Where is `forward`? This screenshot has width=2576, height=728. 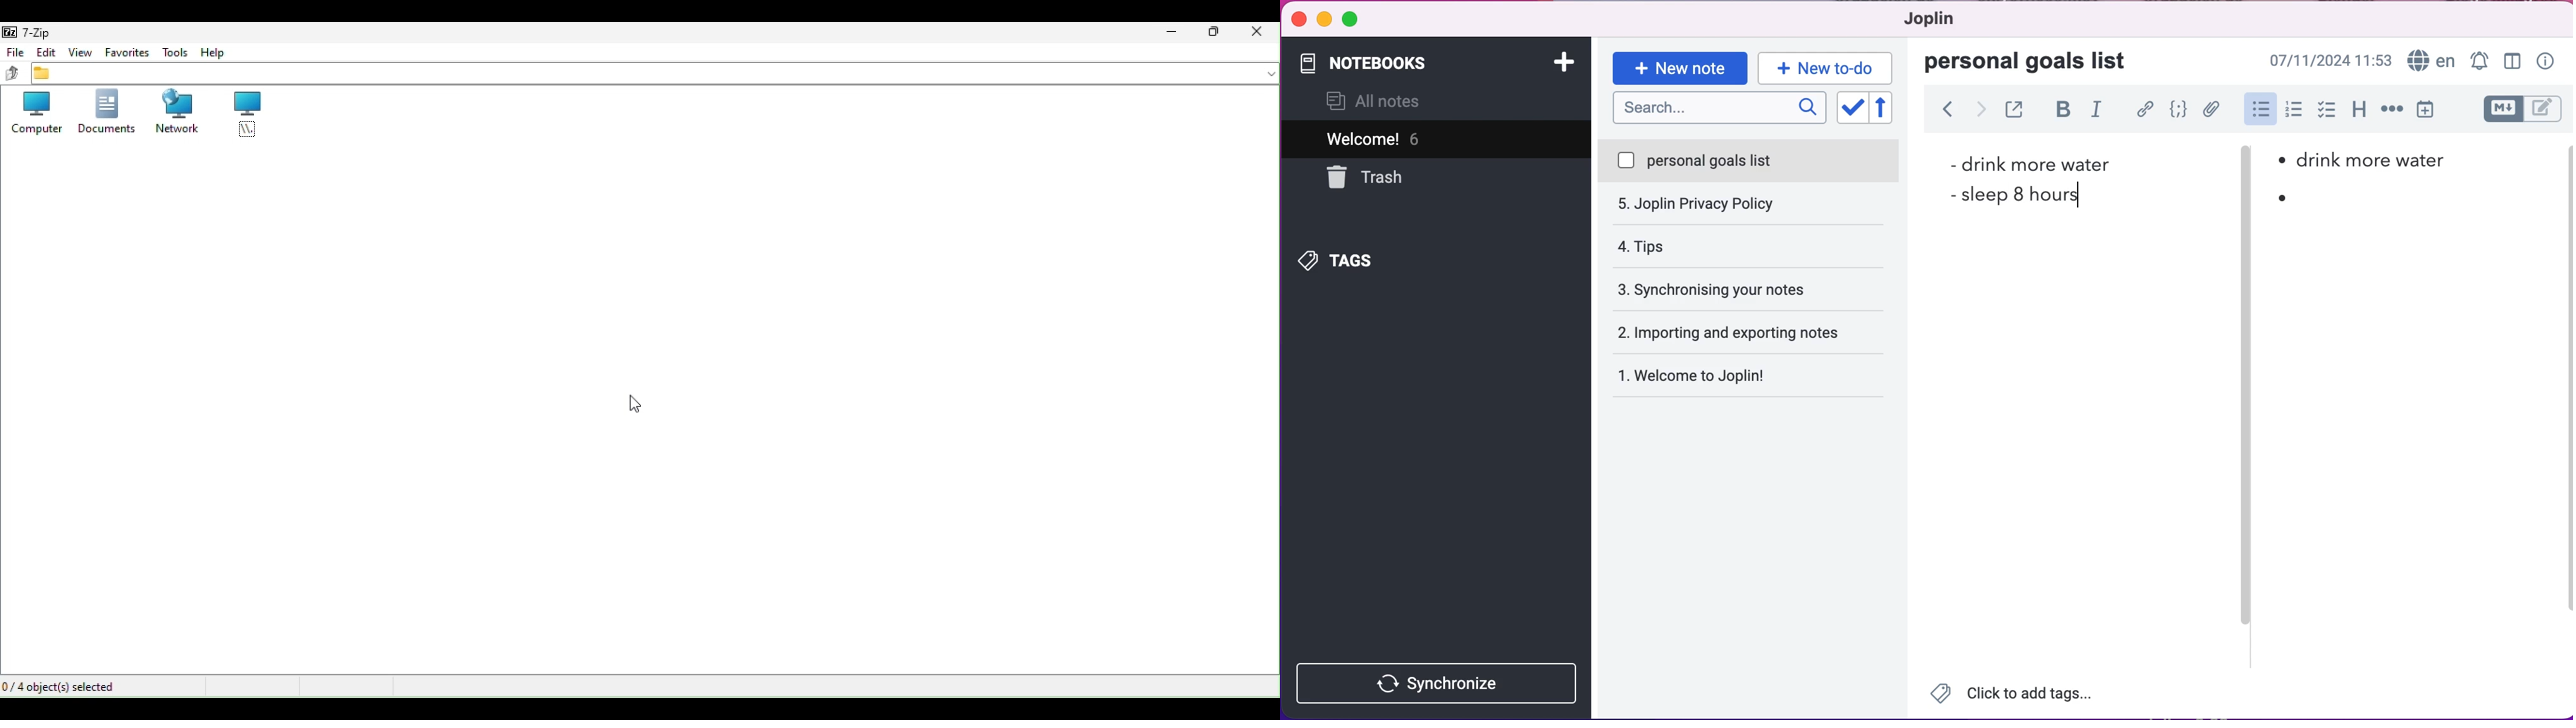
forward is located at coordinates (1982, 112).